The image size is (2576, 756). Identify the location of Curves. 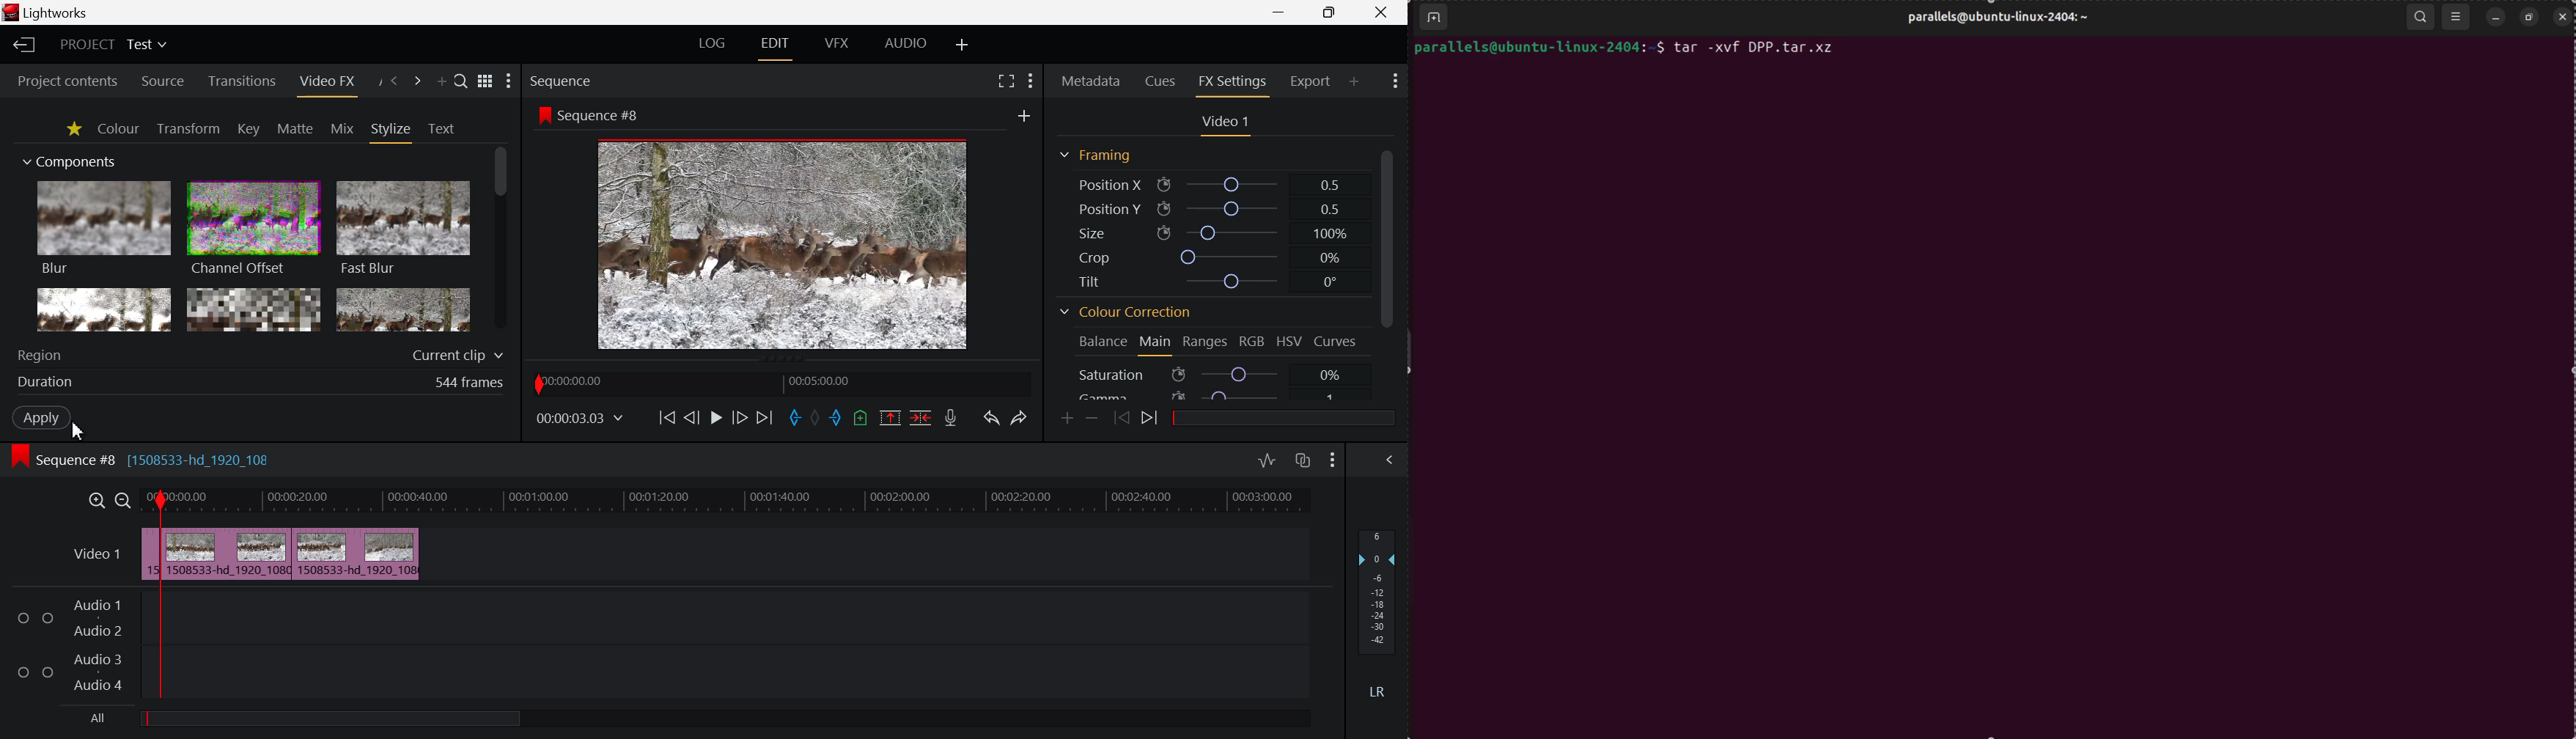
(1336, 341).